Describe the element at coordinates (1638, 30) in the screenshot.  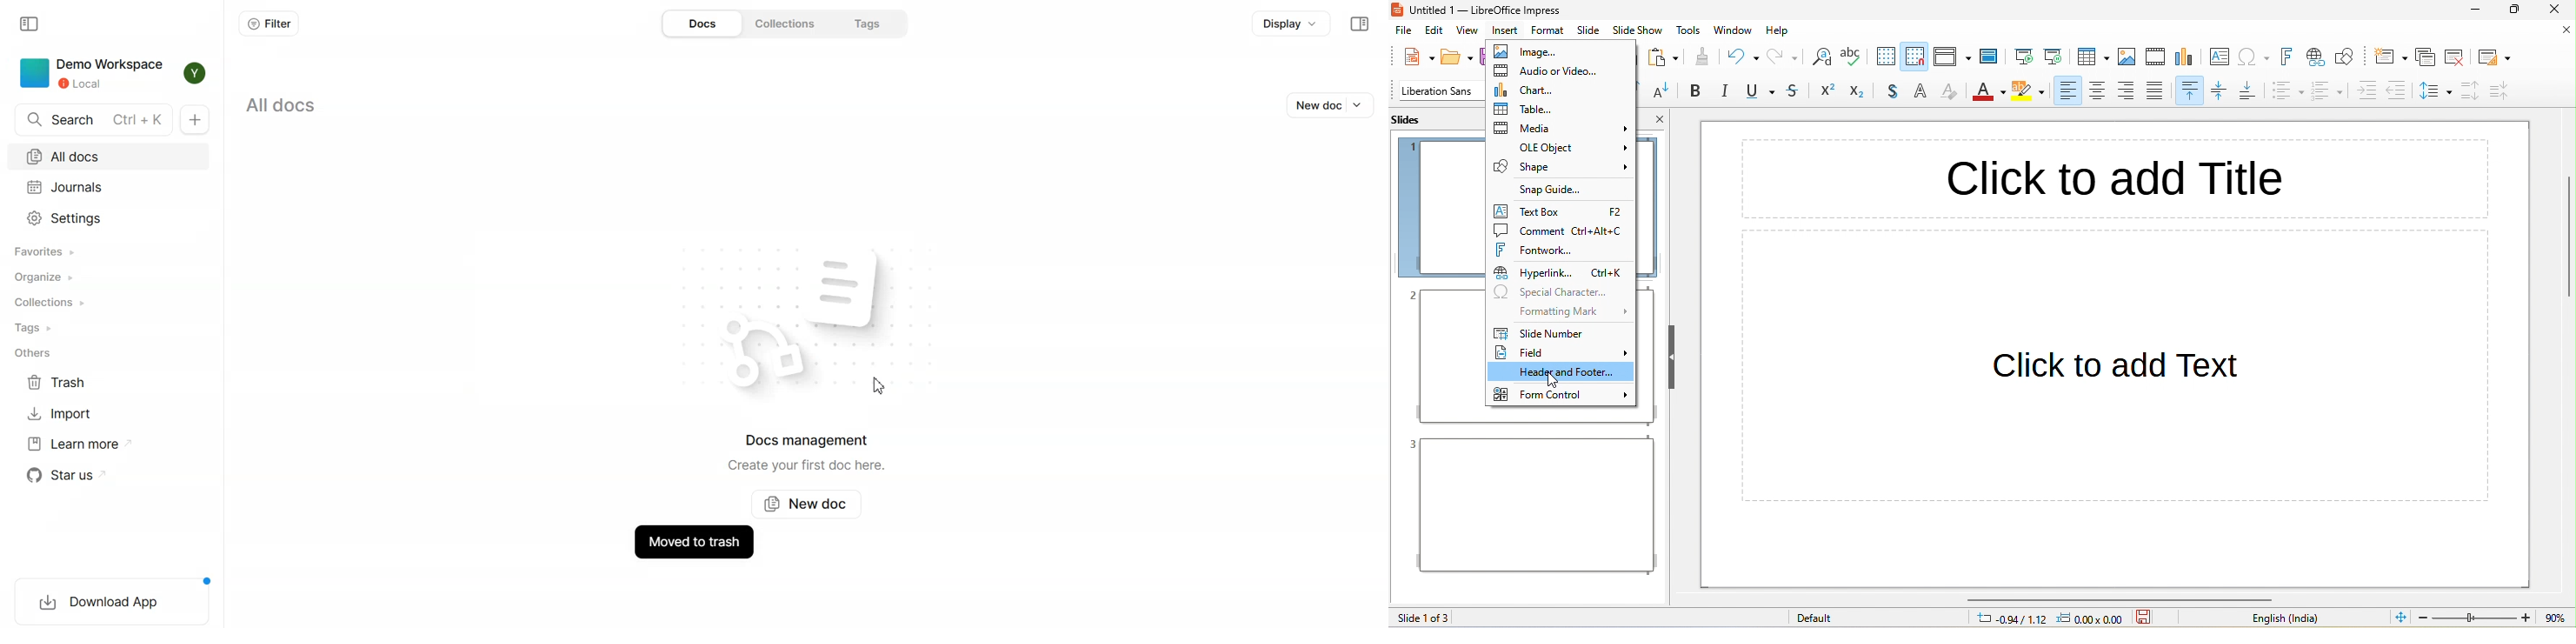
I see `slide show` at that location.